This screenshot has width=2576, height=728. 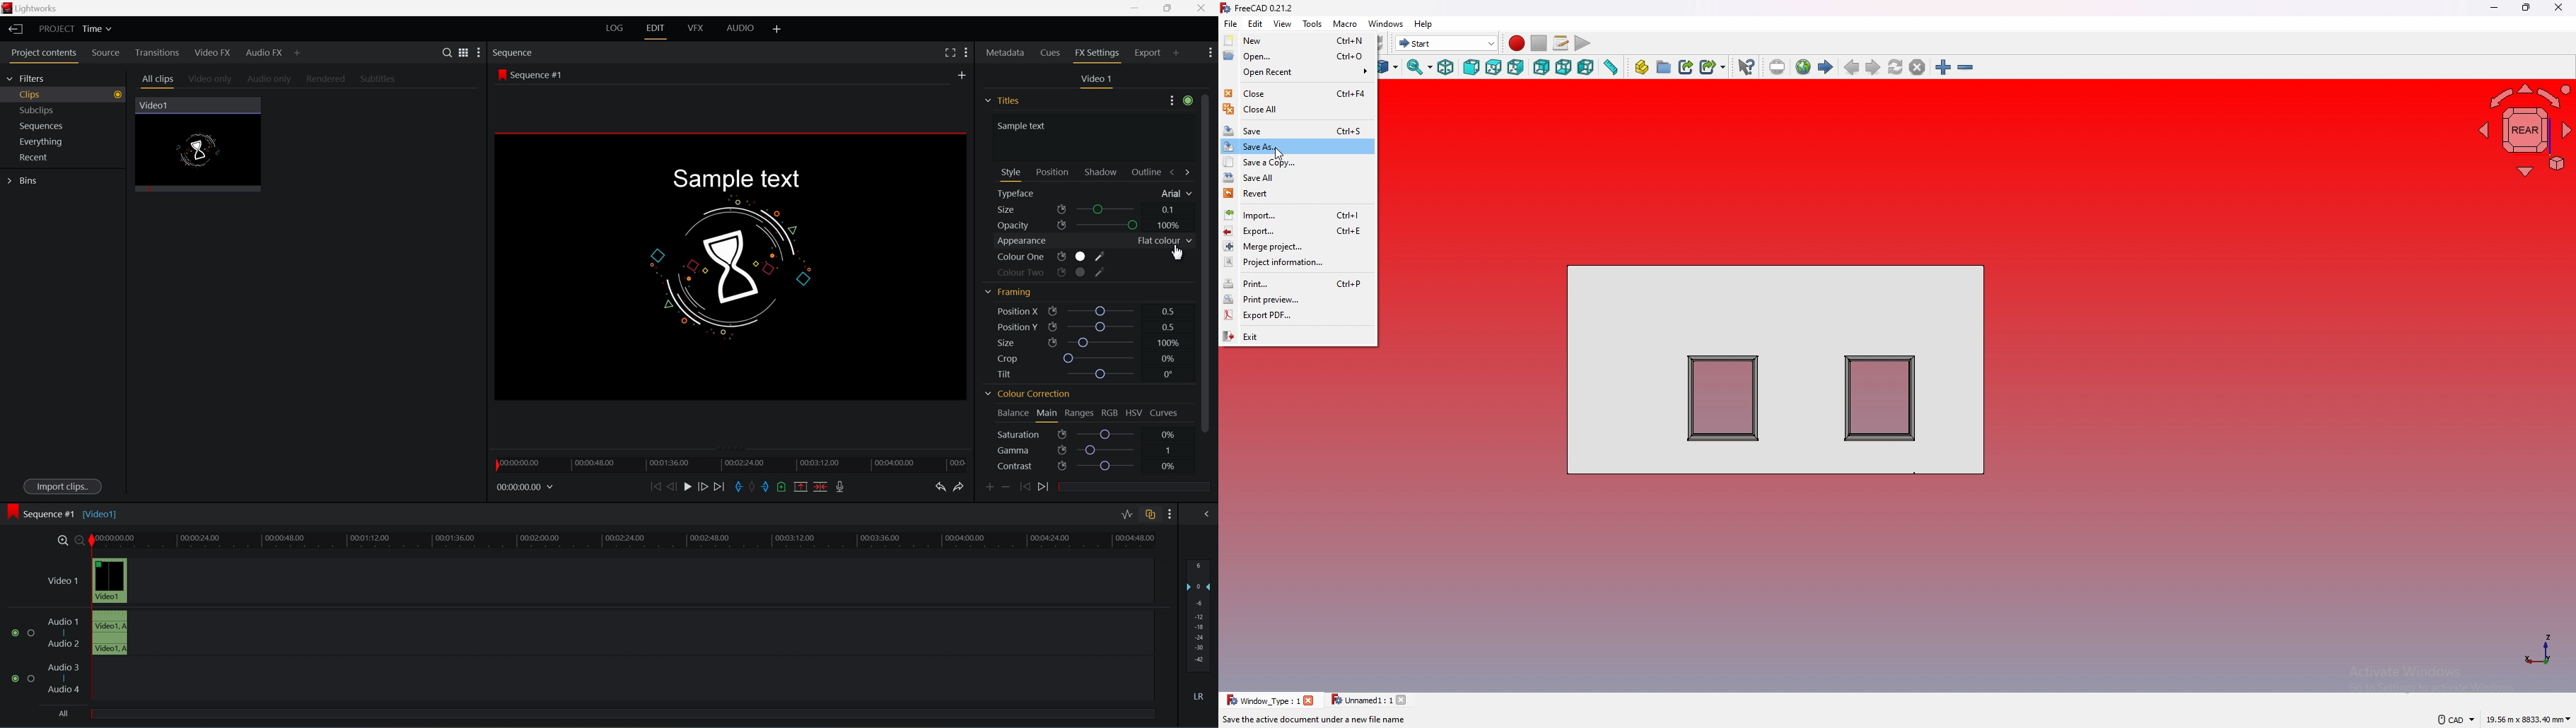 I want to click on Subclips, so click(x=39, y=108).